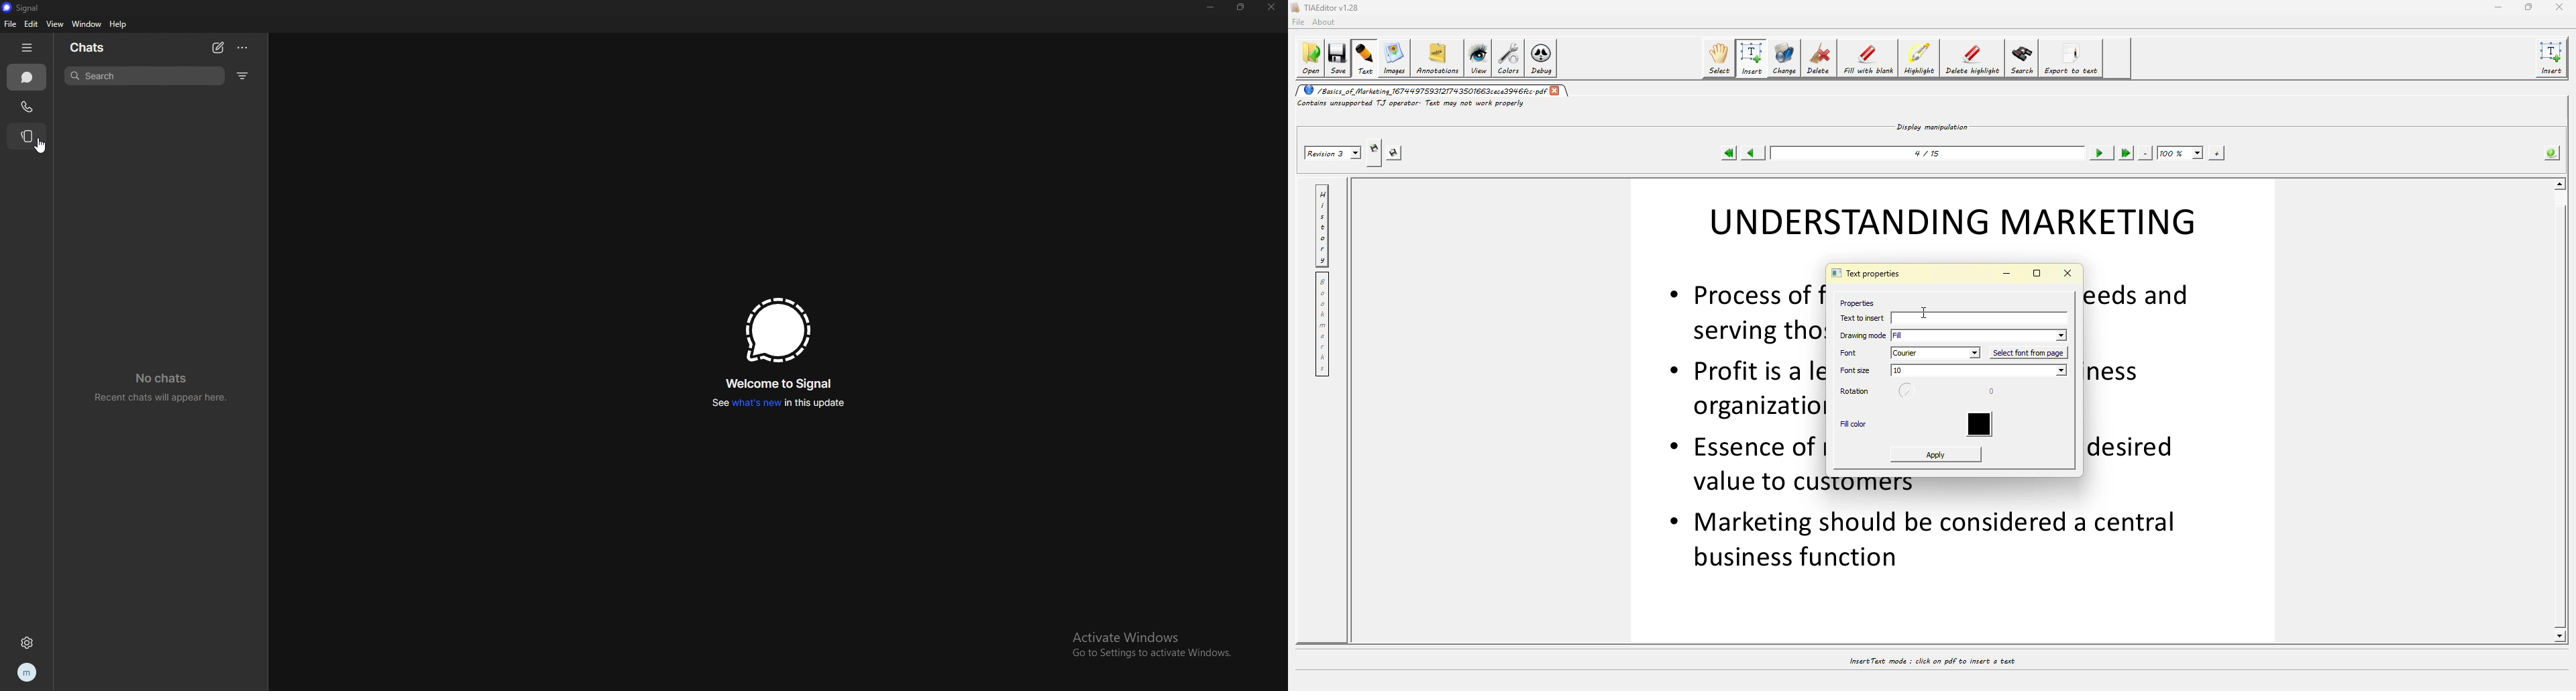  I want to click on chats, so click(28, 78).